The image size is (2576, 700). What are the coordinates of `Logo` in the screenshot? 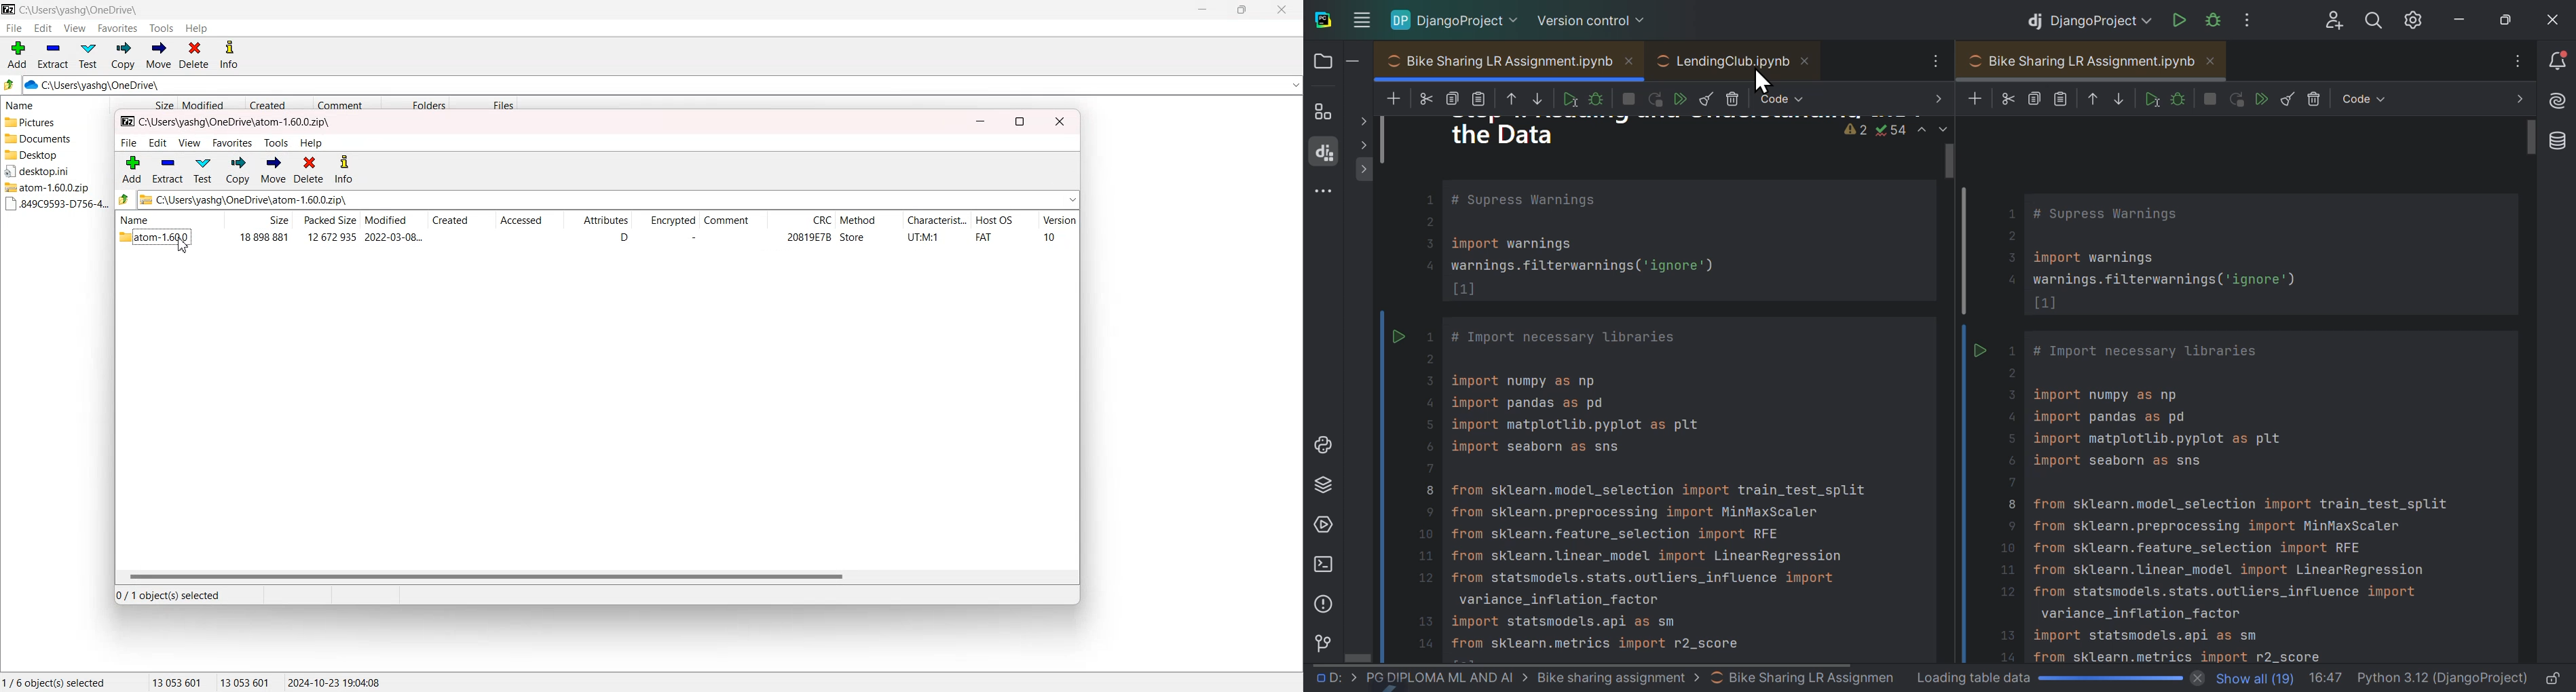 It's located at (9, 9).